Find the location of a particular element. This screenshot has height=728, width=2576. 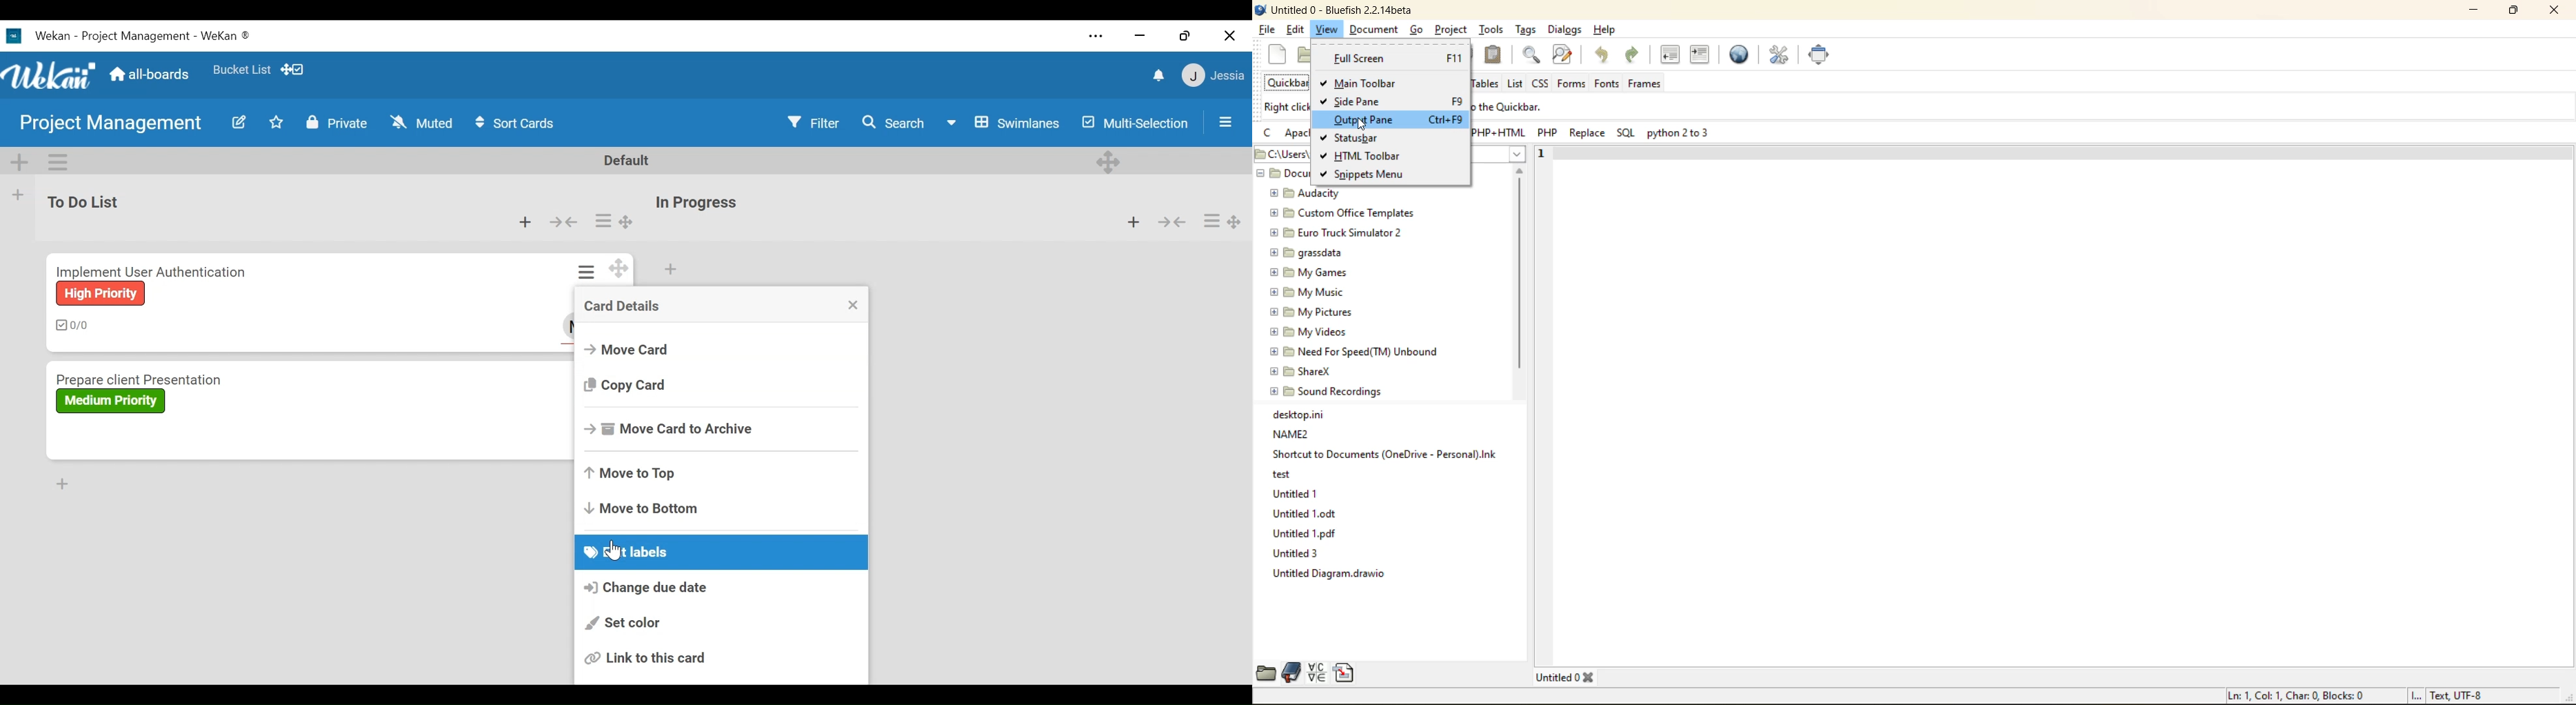

ShareX is located at coordinates (1302, 371).